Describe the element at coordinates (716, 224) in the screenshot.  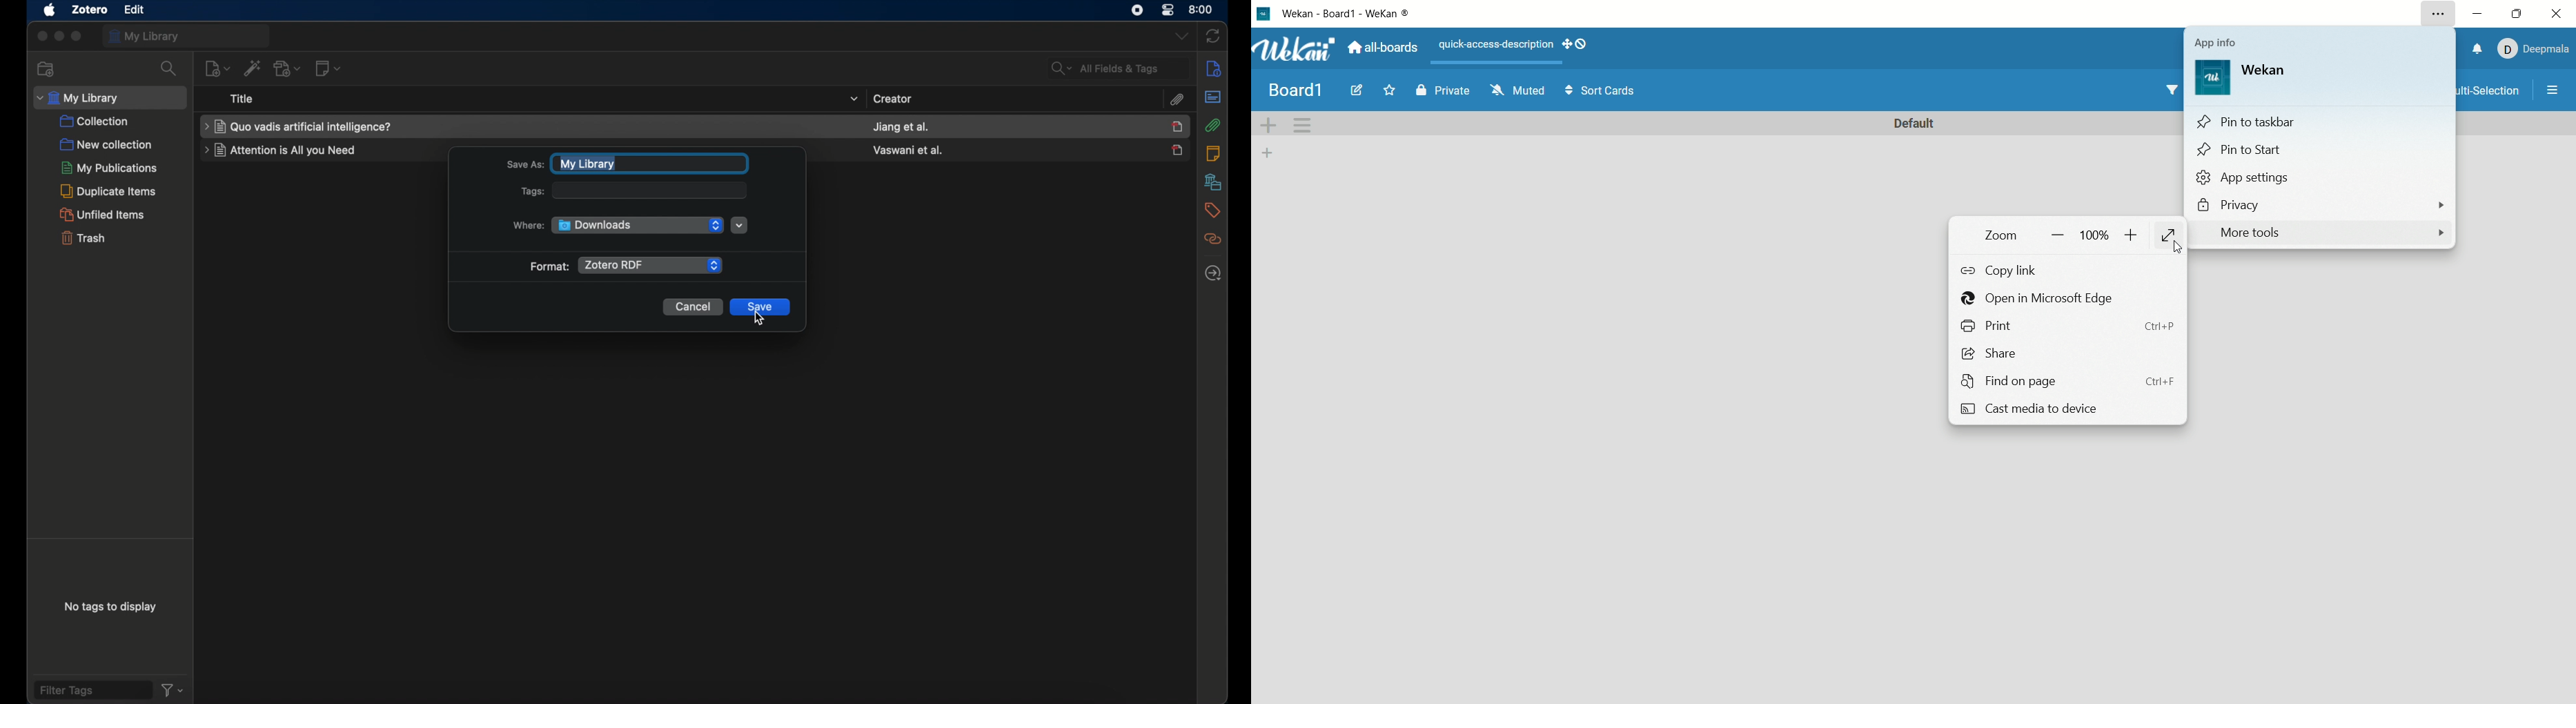
I see `folder dropdown menu` at that location.